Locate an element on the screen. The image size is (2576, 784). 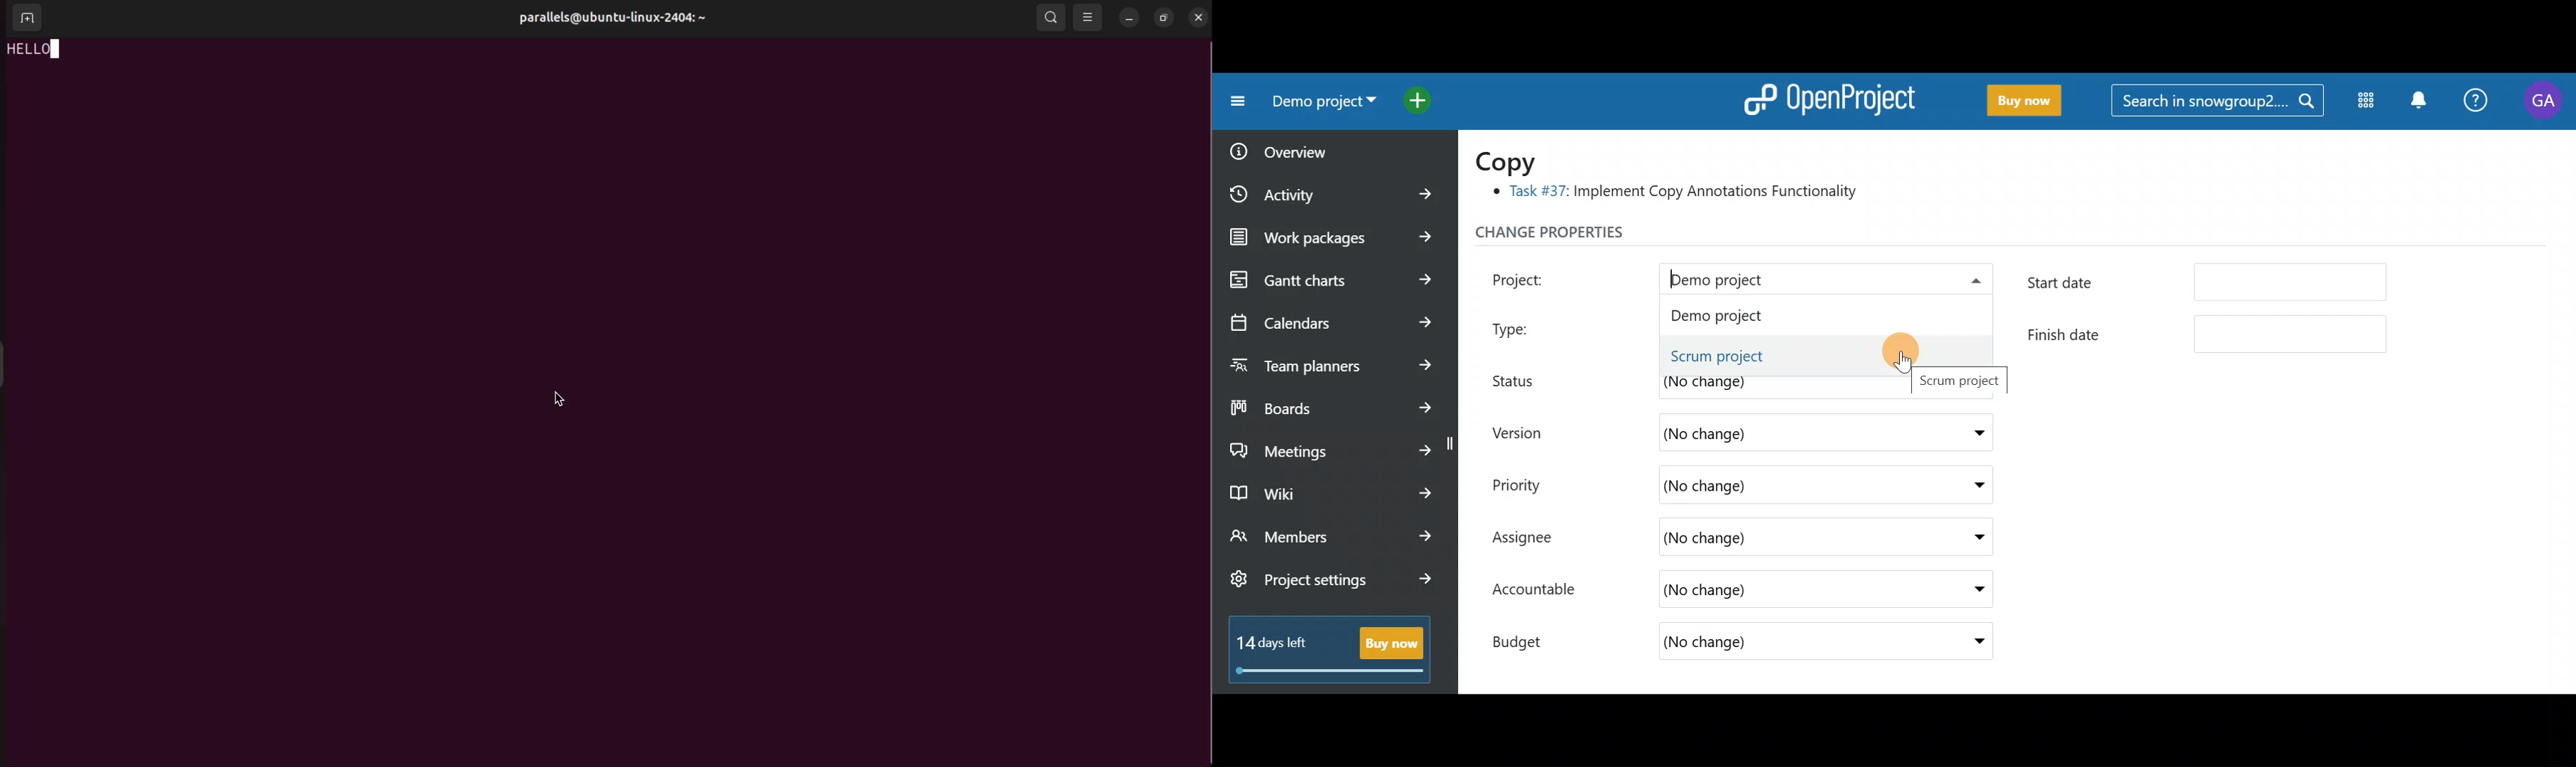
add terminal is located at coordinates (28, 20).